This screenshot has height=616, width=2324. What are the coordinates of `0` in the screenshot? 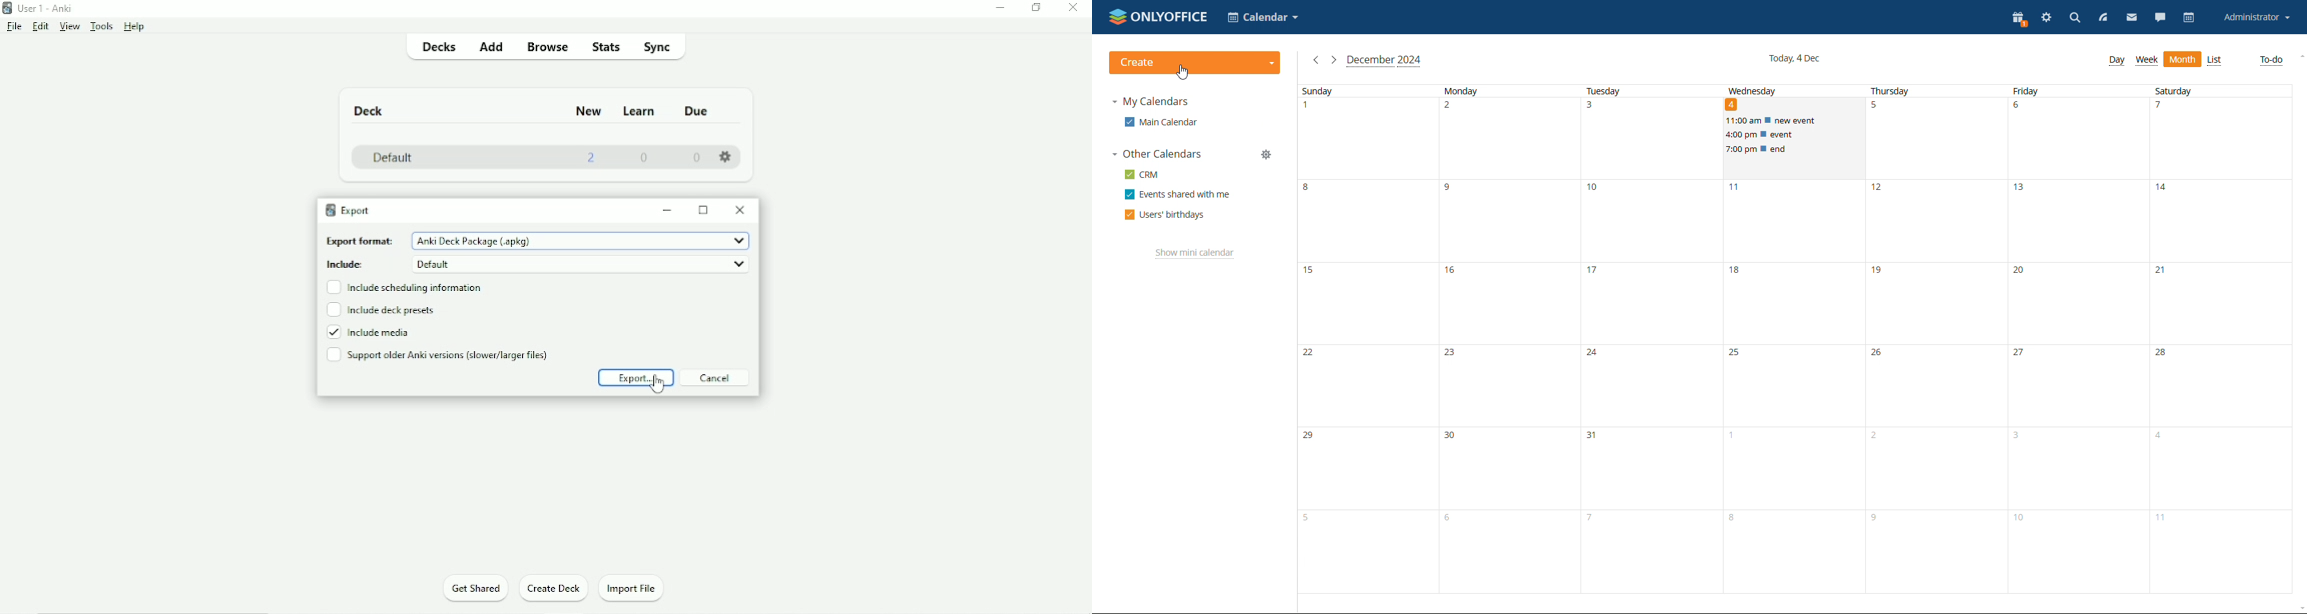 It's located at (643, 159).